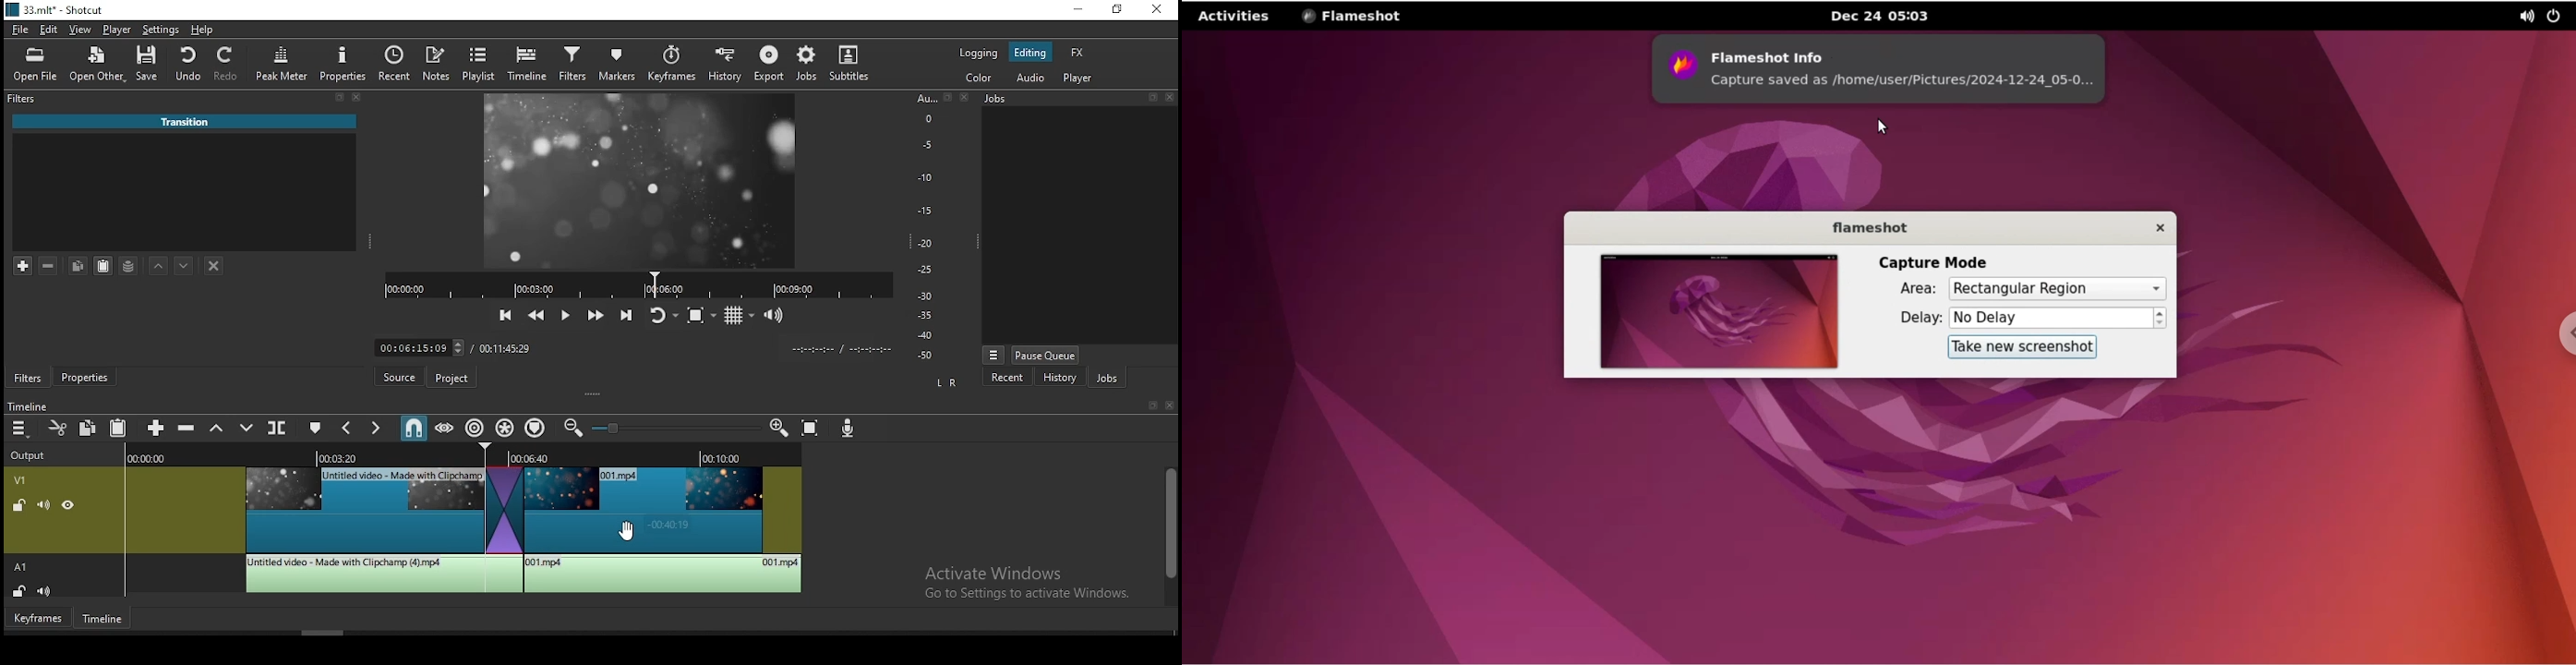 The image size is (2576, 672). What do you see at coordinates (24, 567) in the screenshot?
I see `A1` at bounding box center [24, 567].